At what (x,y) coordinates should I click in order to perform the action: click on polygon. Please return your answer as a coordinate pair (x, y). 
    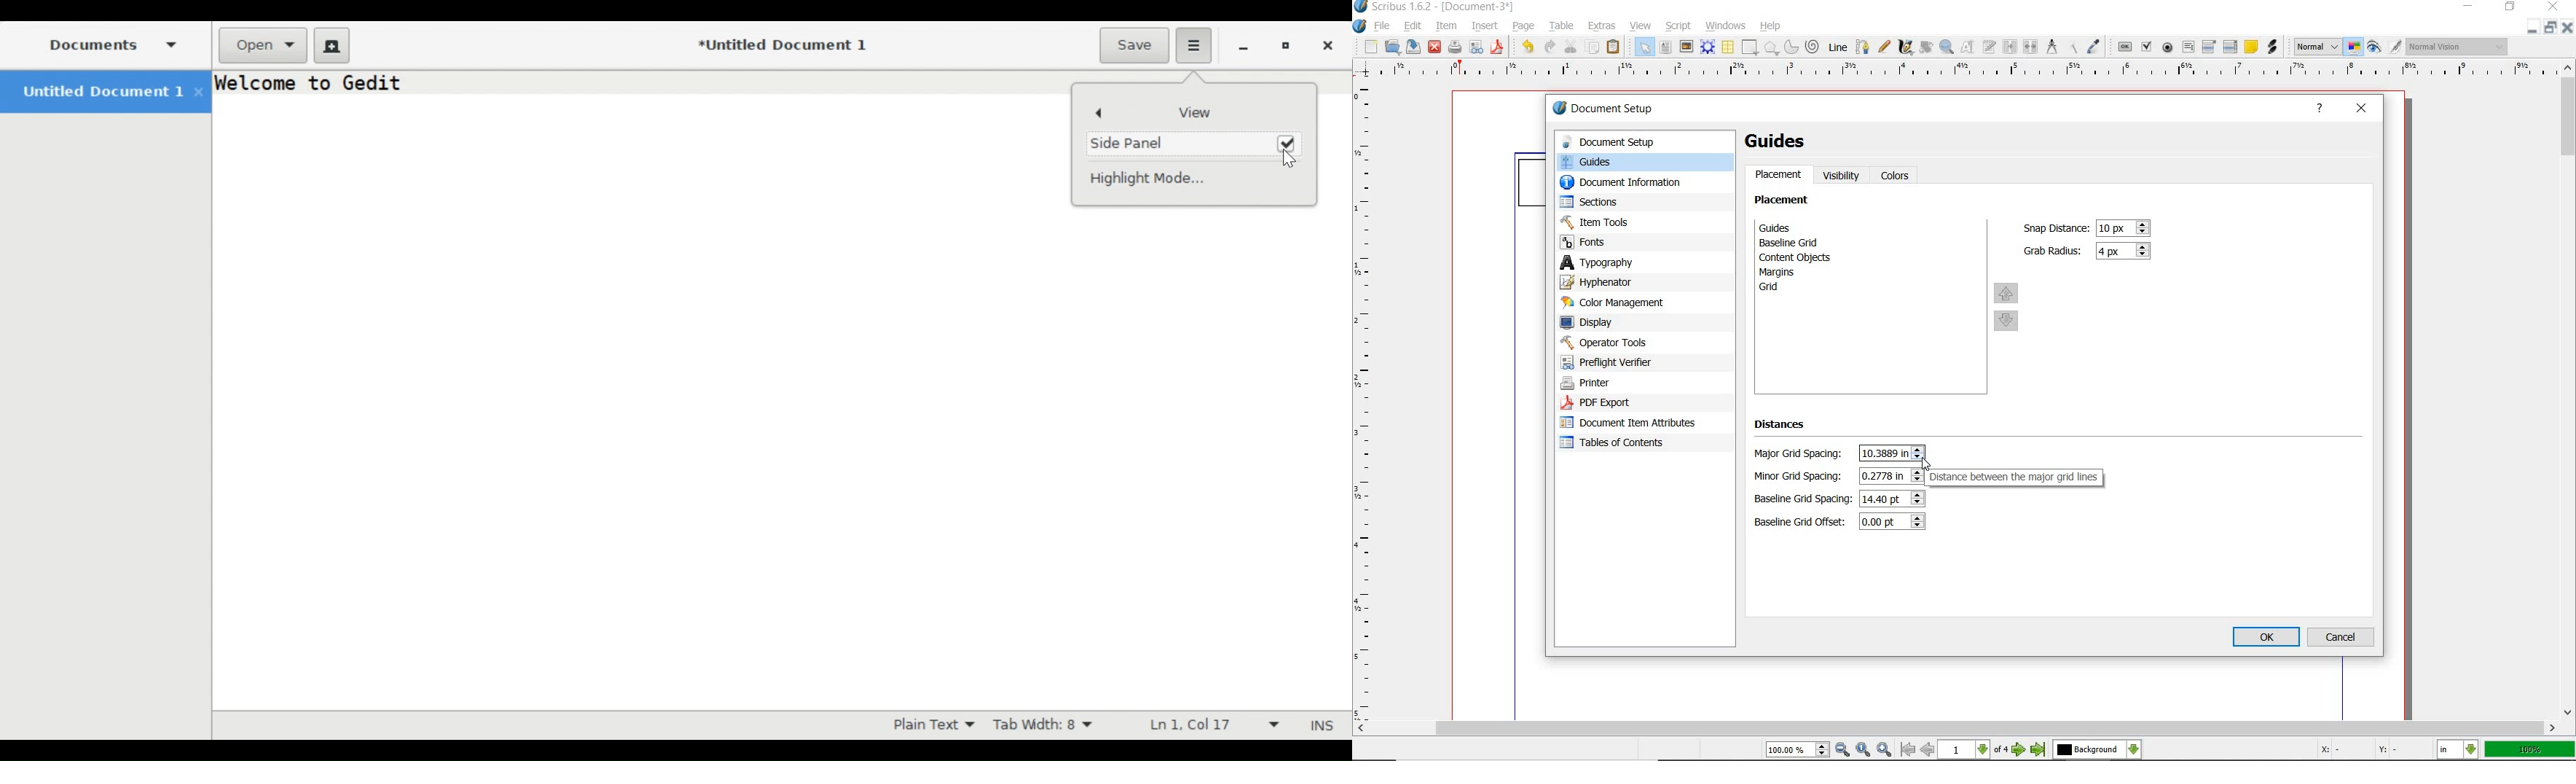
    Looking at the image, I should click on (1770, 48).